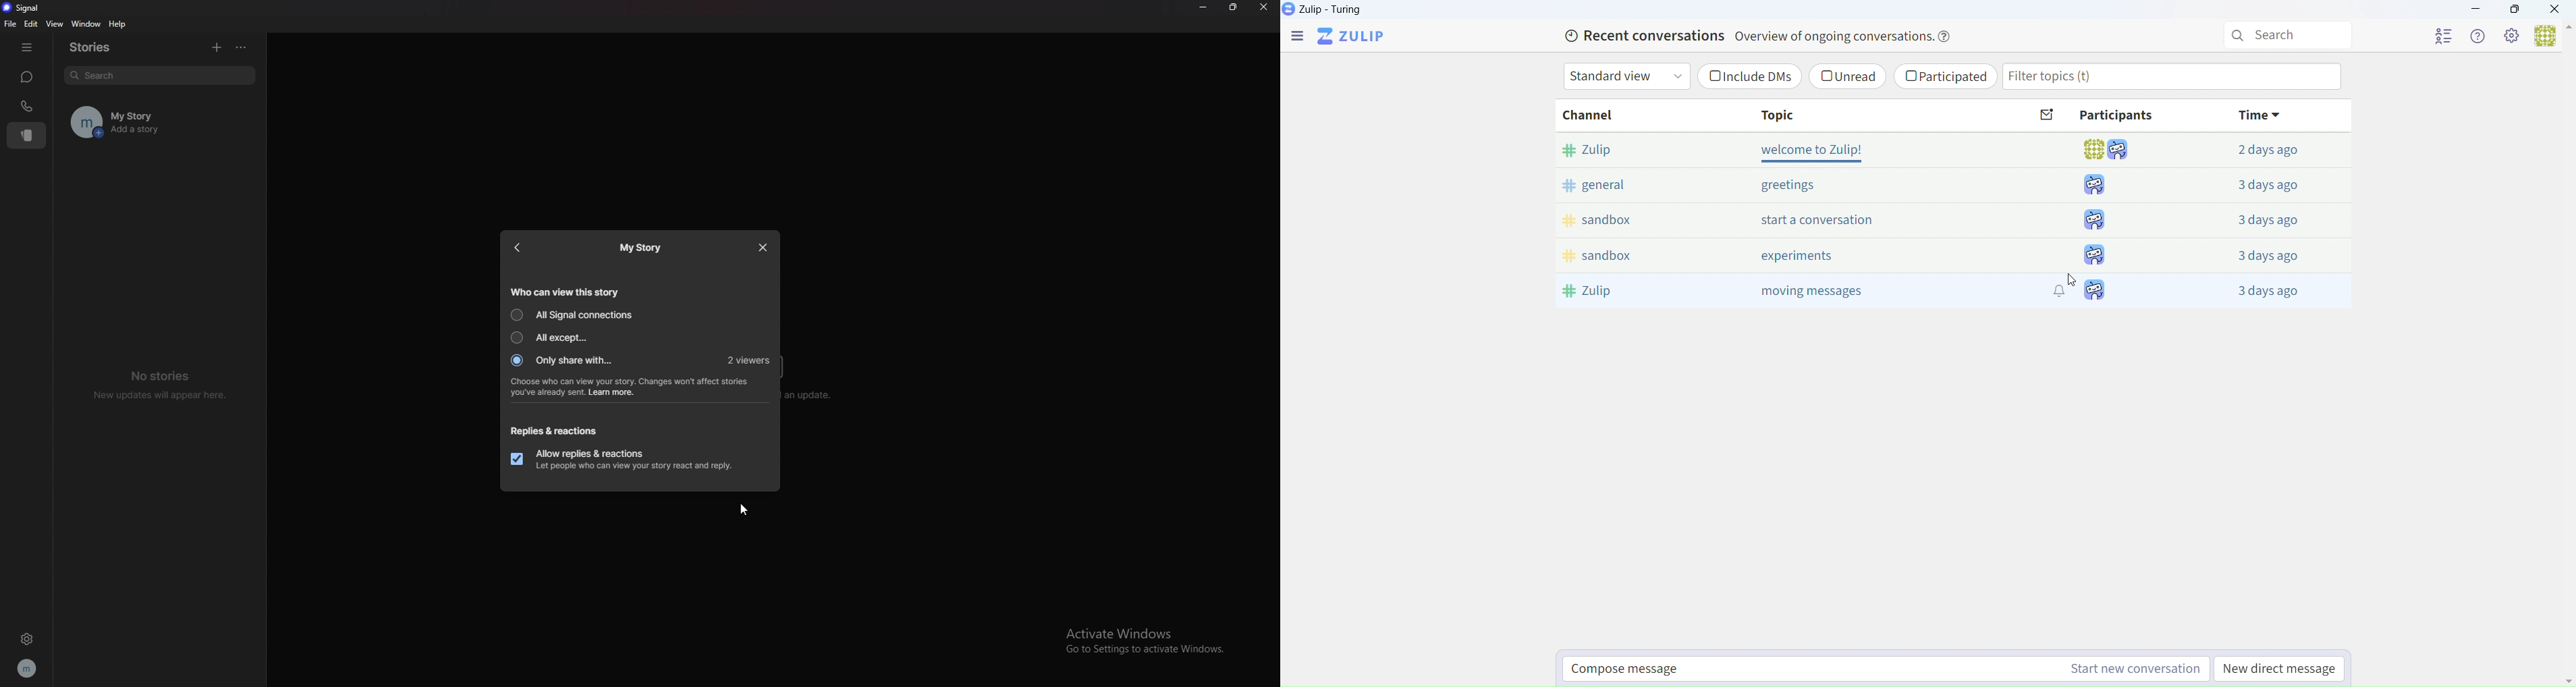  I want to click on greetings, so click(1792, 185).